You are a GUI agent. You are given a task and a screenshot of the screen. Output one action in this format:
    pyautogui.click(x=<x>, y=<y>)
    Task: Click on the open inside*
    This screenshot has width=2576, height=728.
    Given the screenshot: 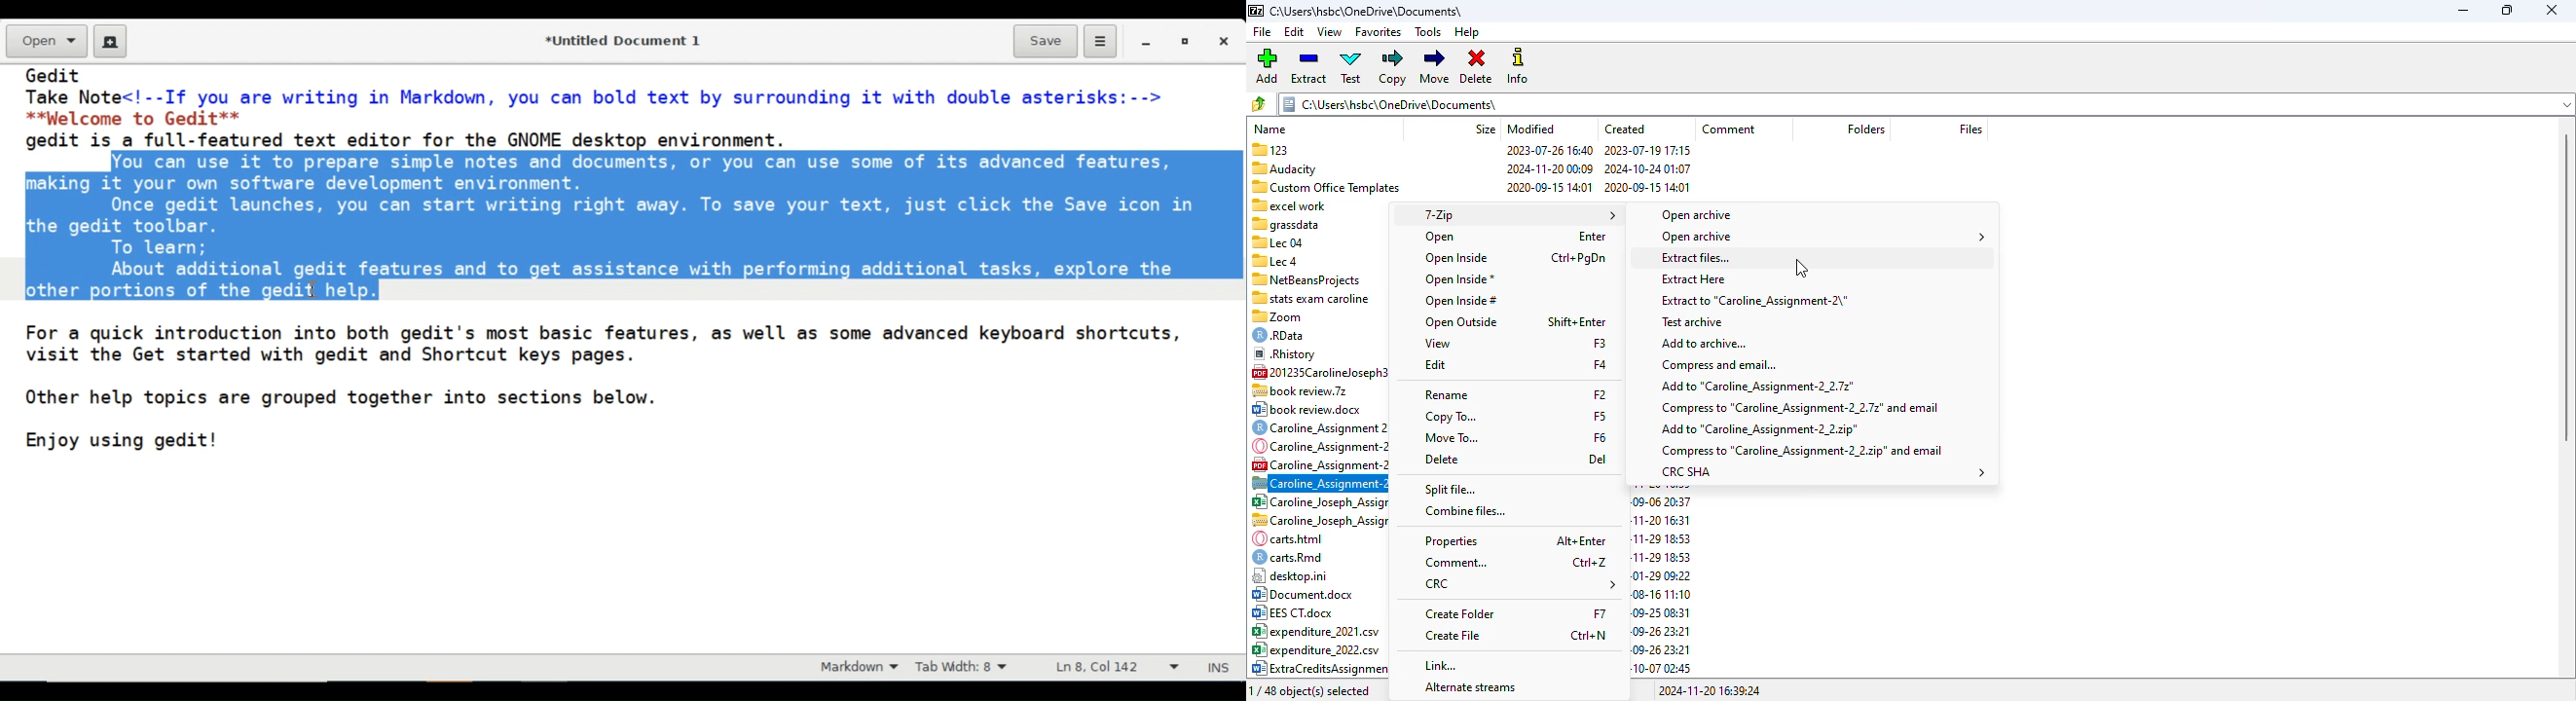 What is the action you would take?
    pyautogui.click(x=1459, y=279)
    